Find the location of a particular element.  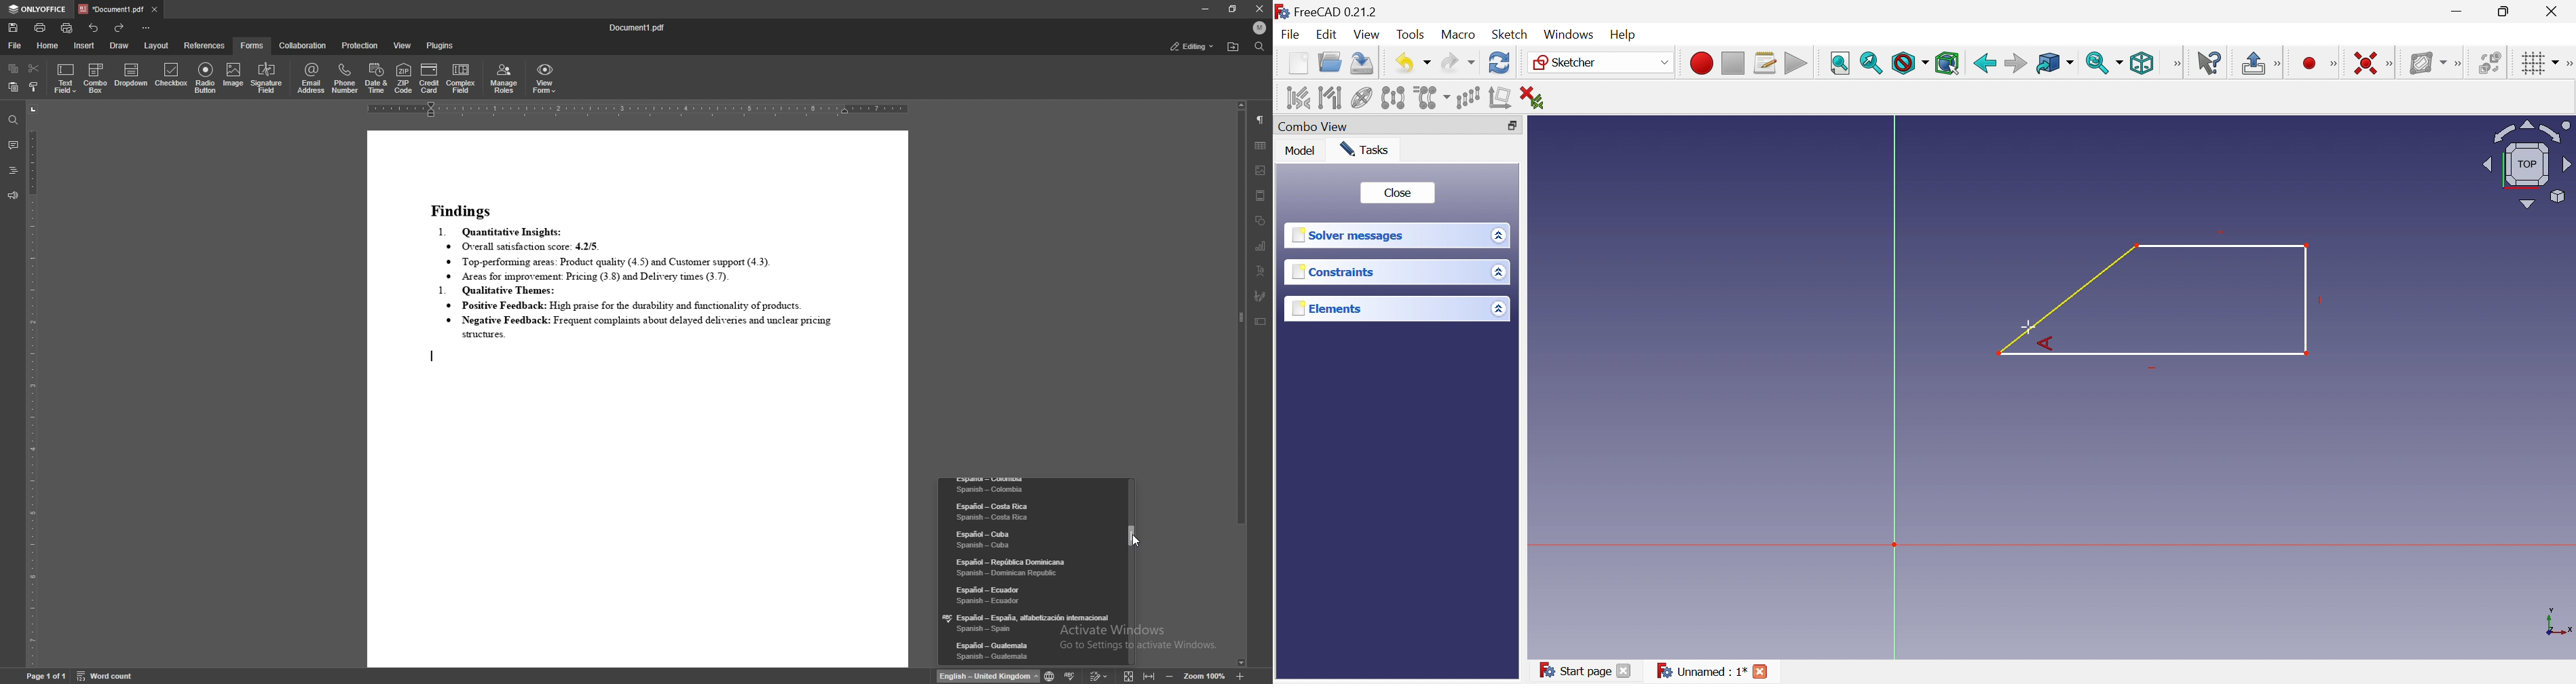

redo is located at coordinates (121, 27).